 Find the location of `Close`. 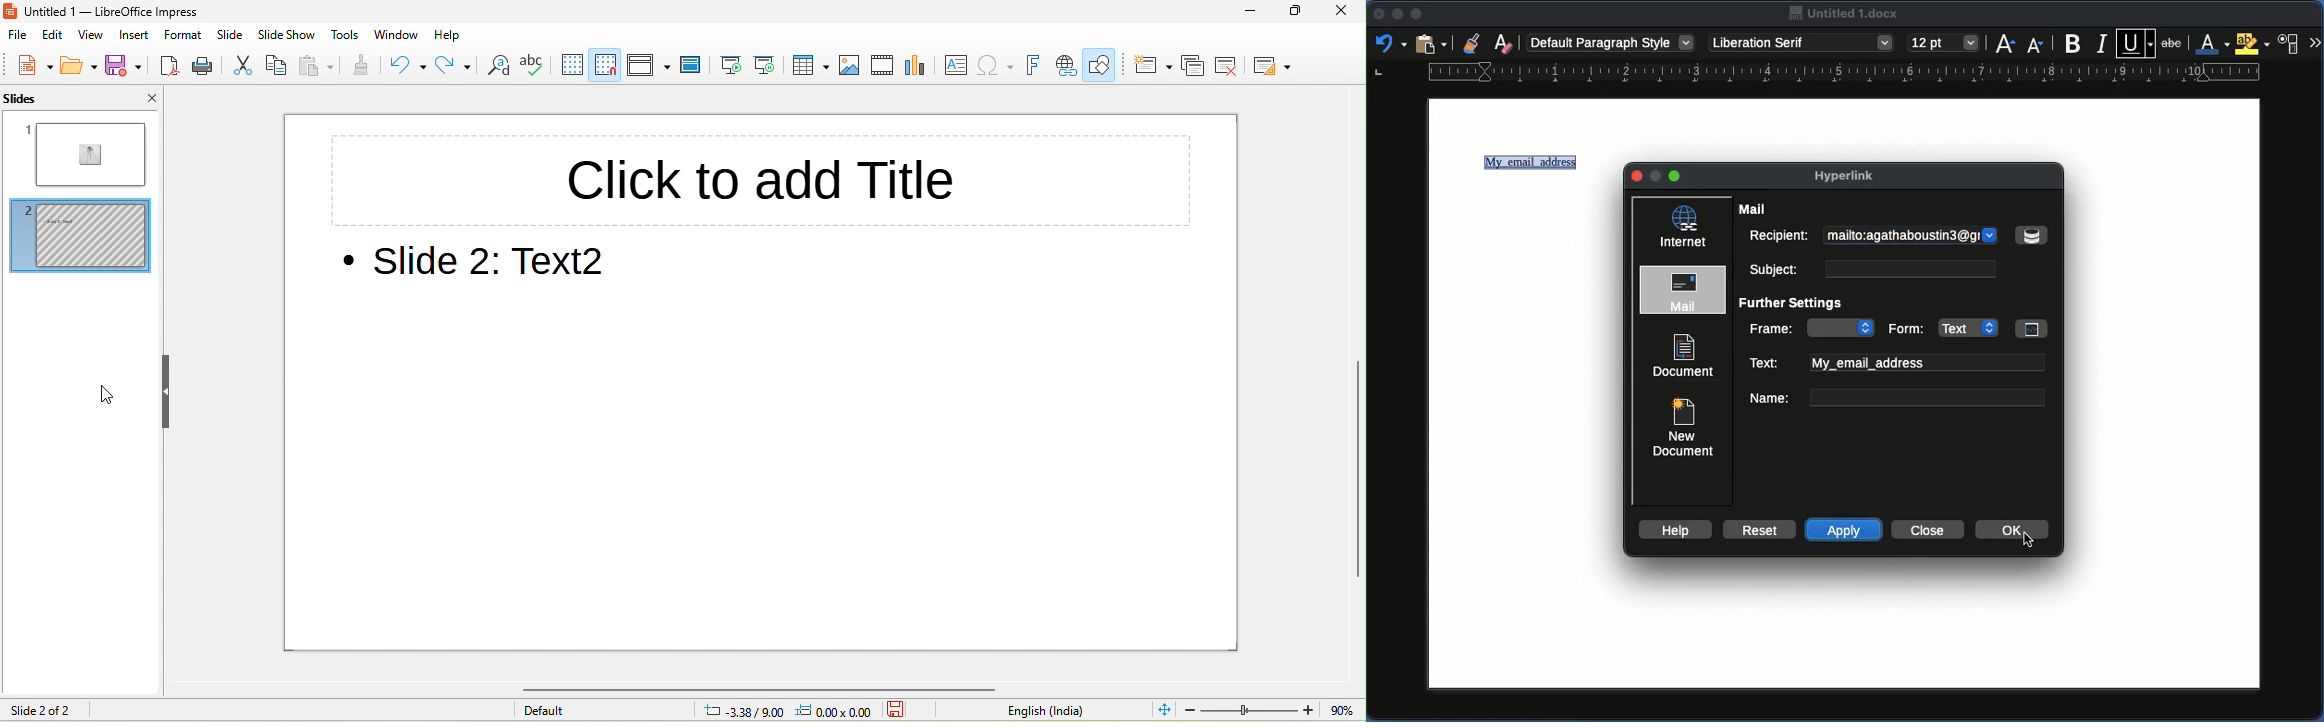

Close is located at coordinates (1926, 529).